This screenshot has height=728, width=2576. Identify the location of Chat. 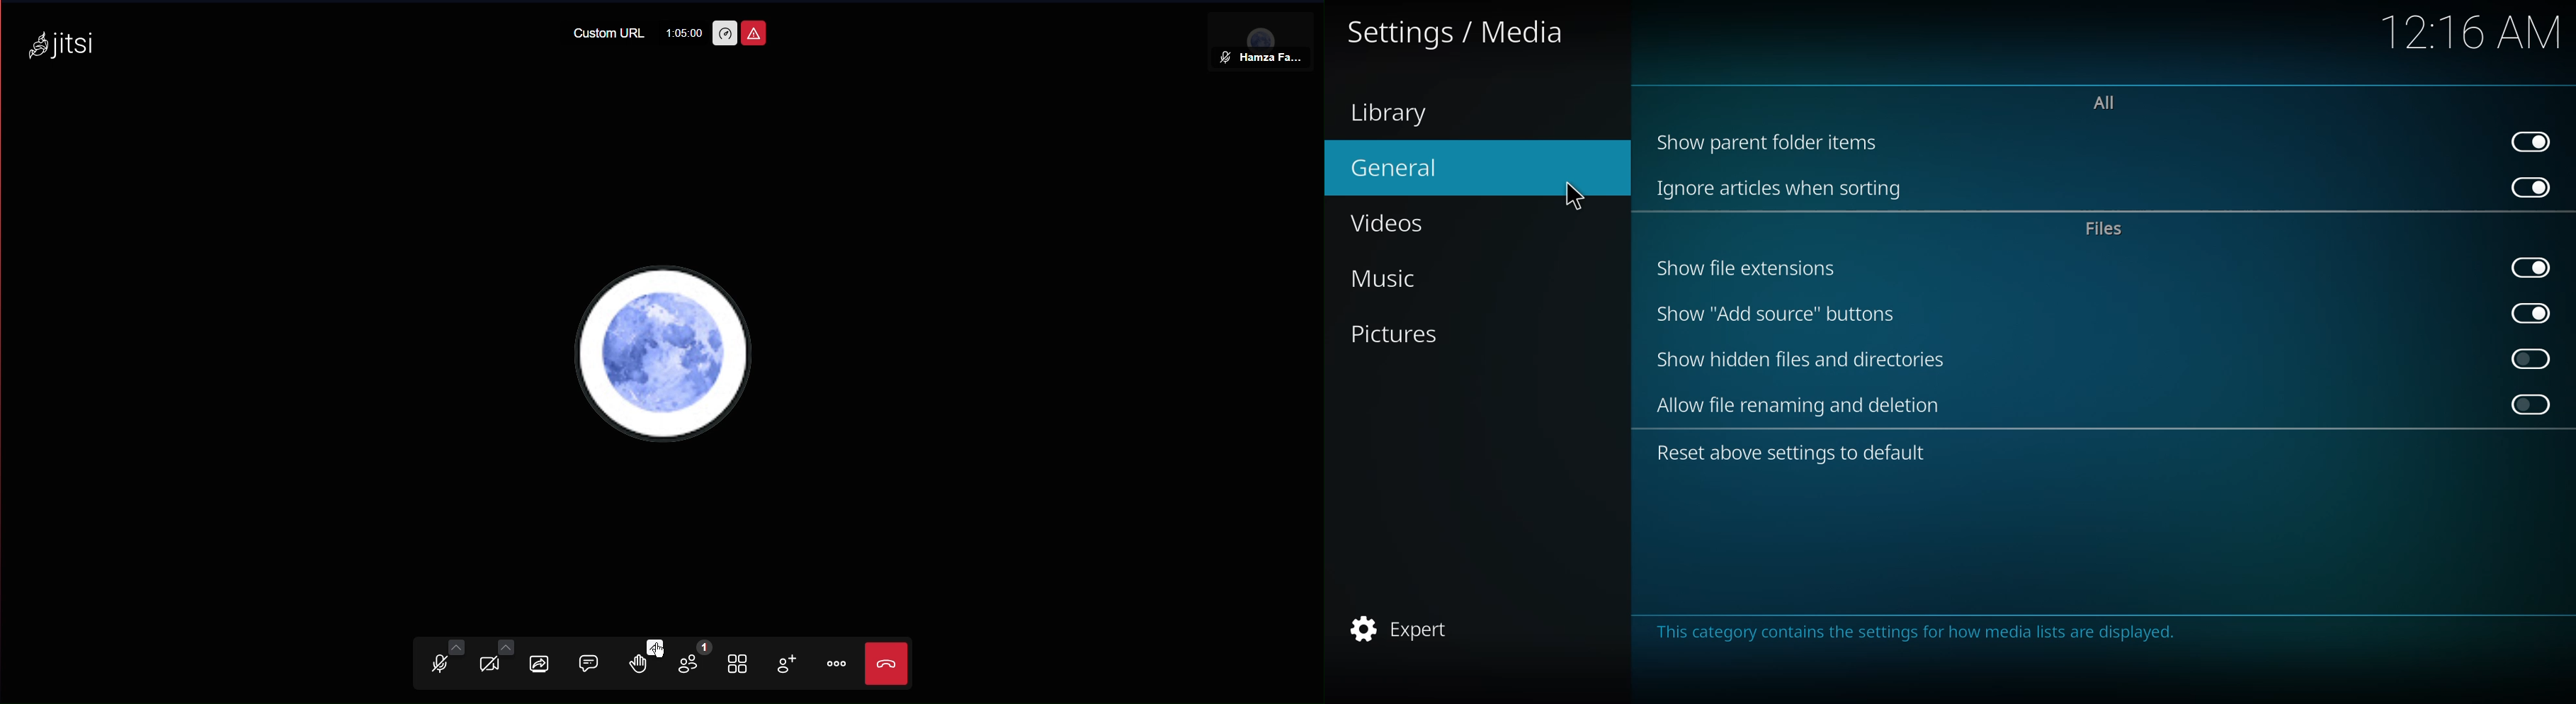
(596, 664).